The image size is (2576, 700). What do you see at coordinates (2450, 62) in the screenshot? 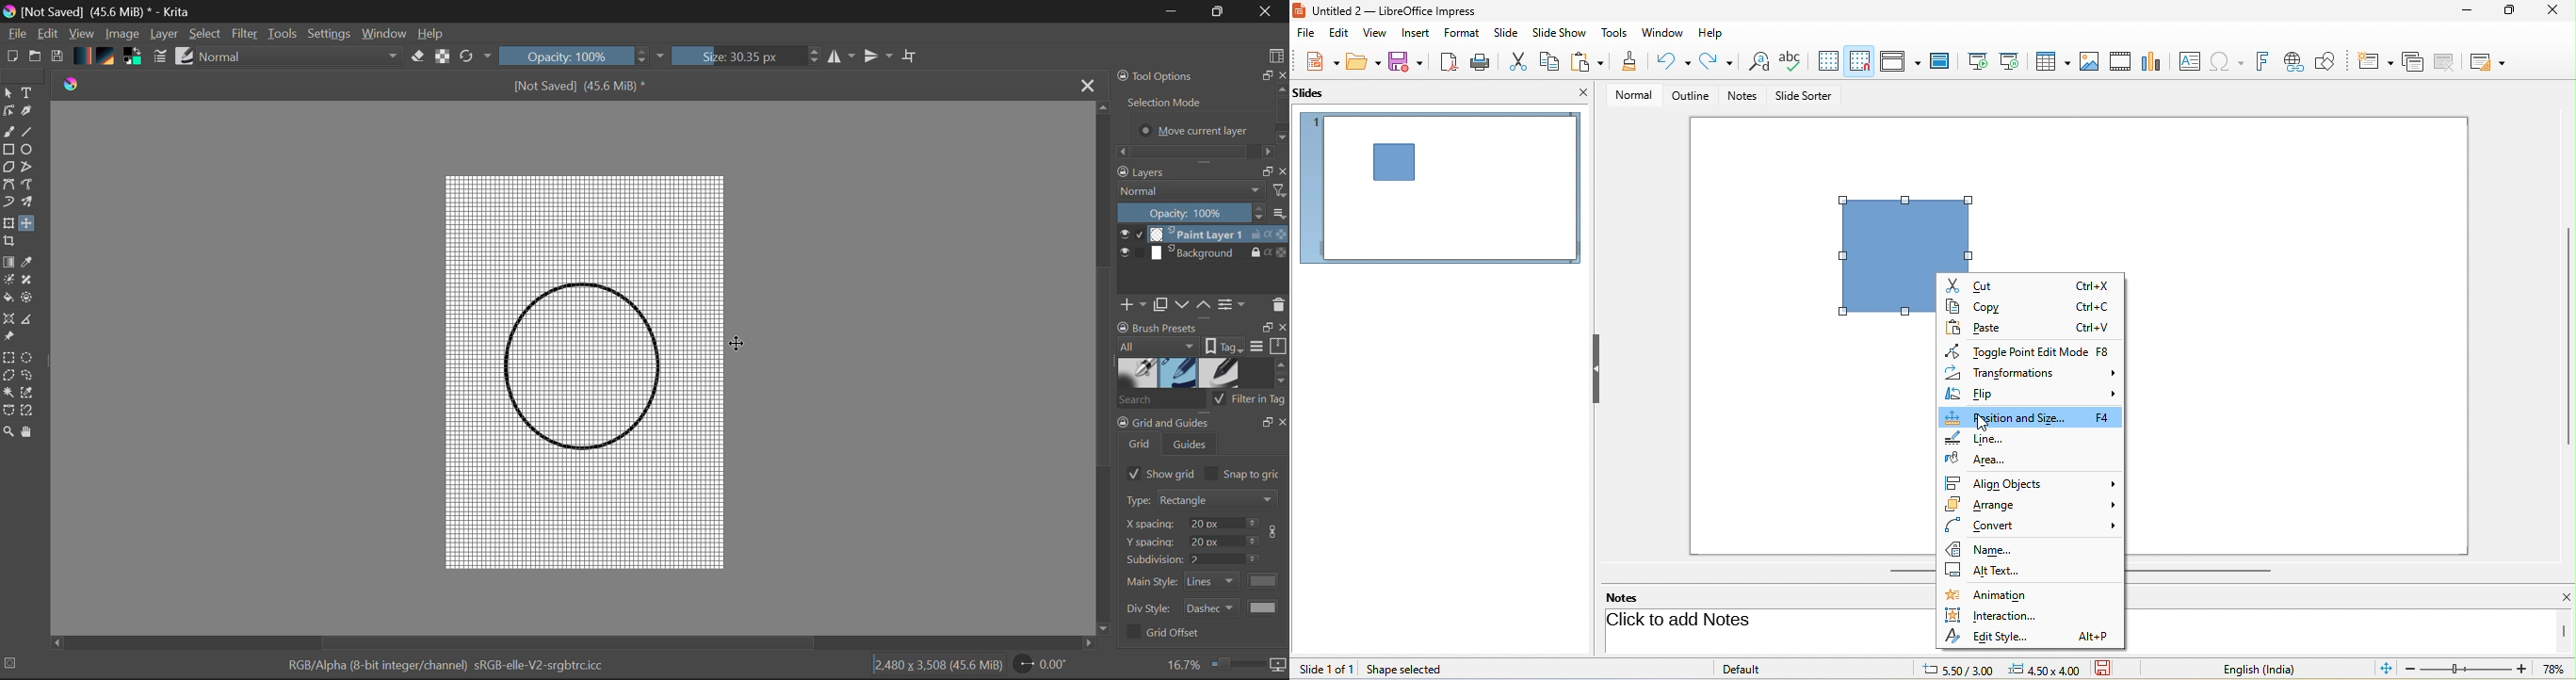
I see `delete slide` at bounding box center [2450, 62].